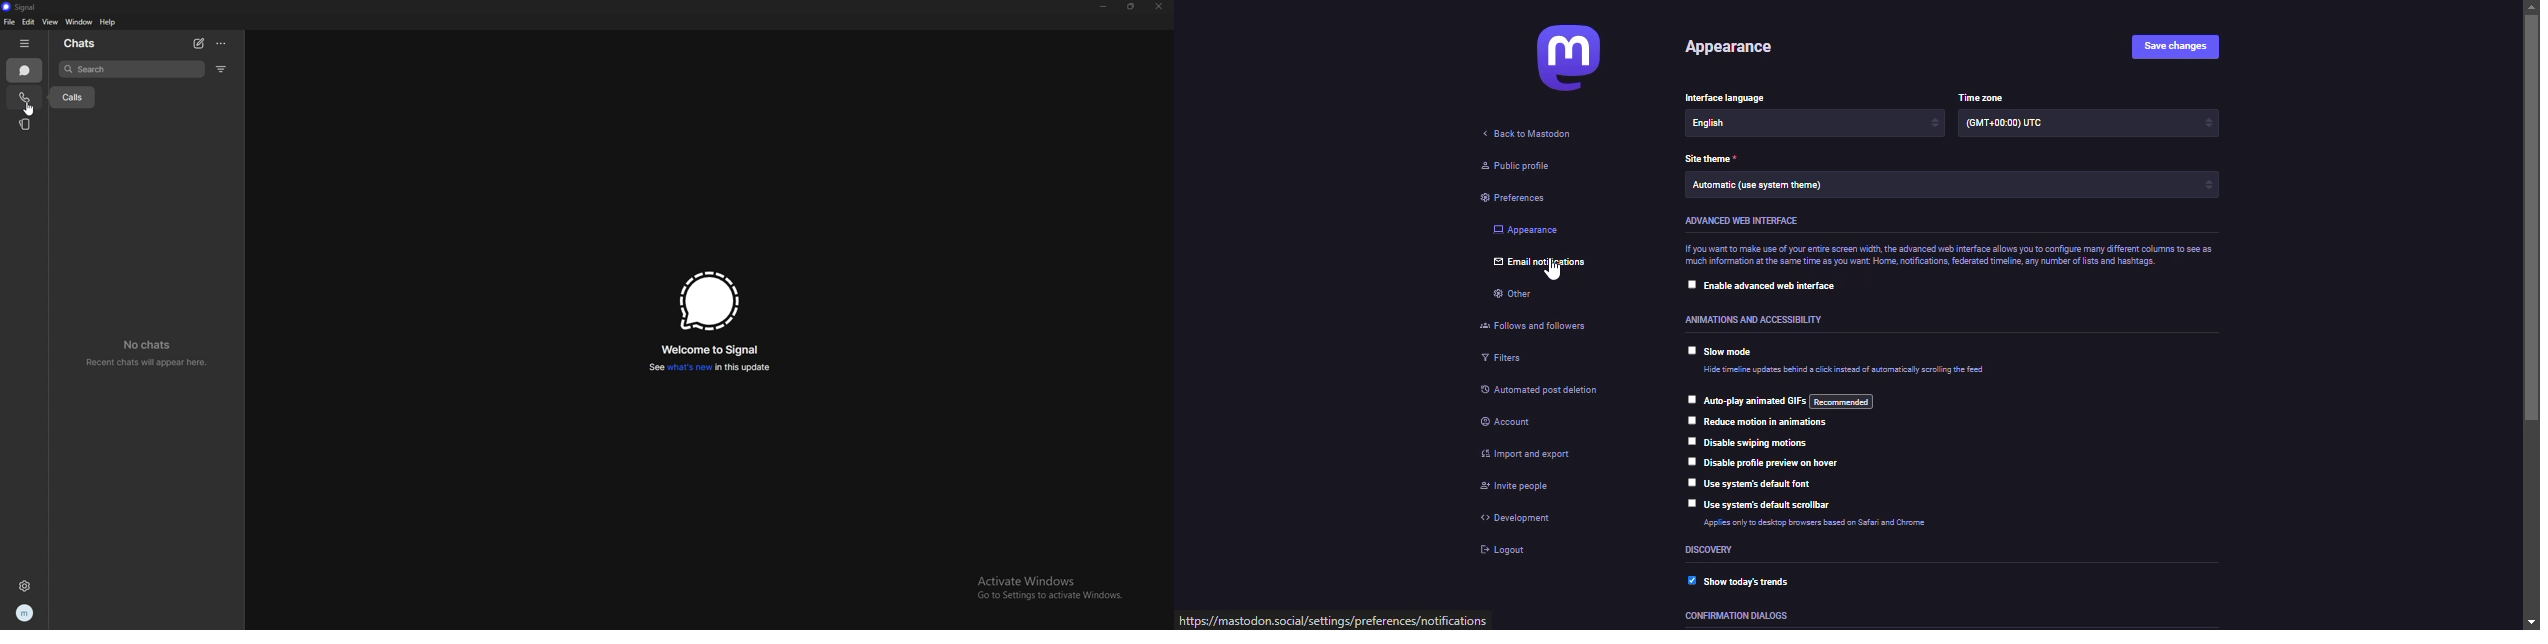 The image size is (2548, 644). Describe the element at coordinates (1687, 503) in the screenshot. I see `click to select` at that location.